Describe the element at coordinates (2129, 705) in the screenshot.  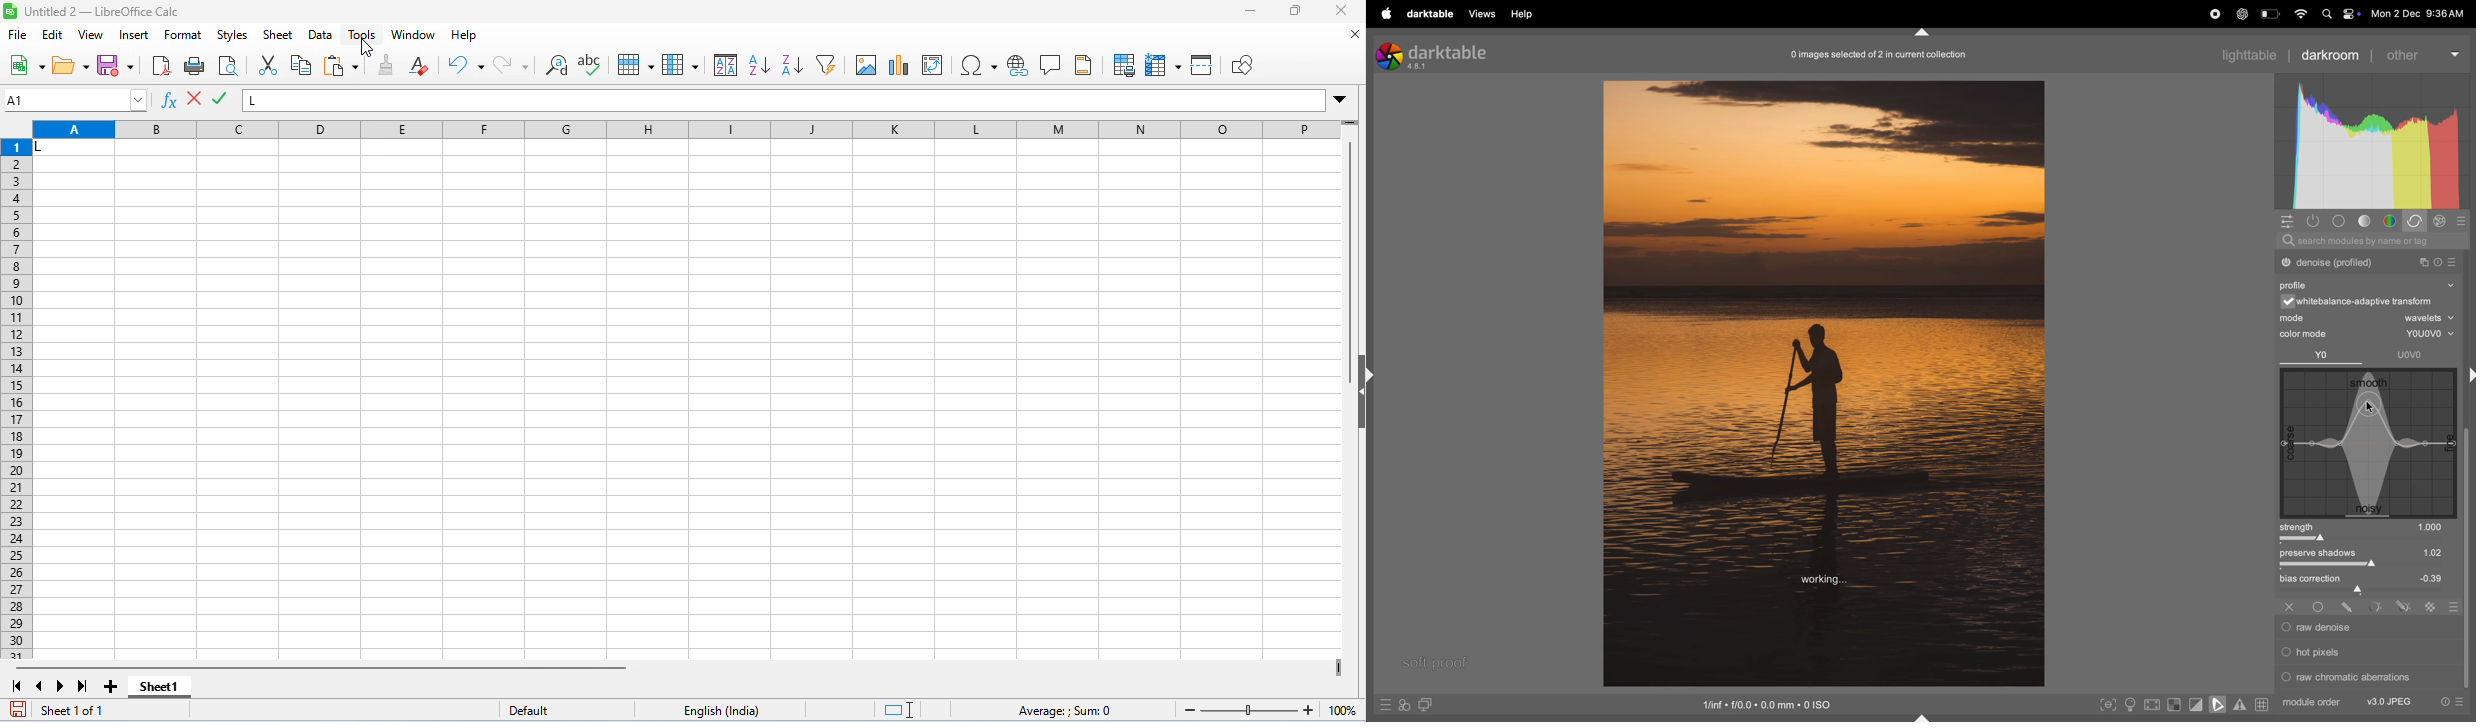
I see `toggle iso` at that location.